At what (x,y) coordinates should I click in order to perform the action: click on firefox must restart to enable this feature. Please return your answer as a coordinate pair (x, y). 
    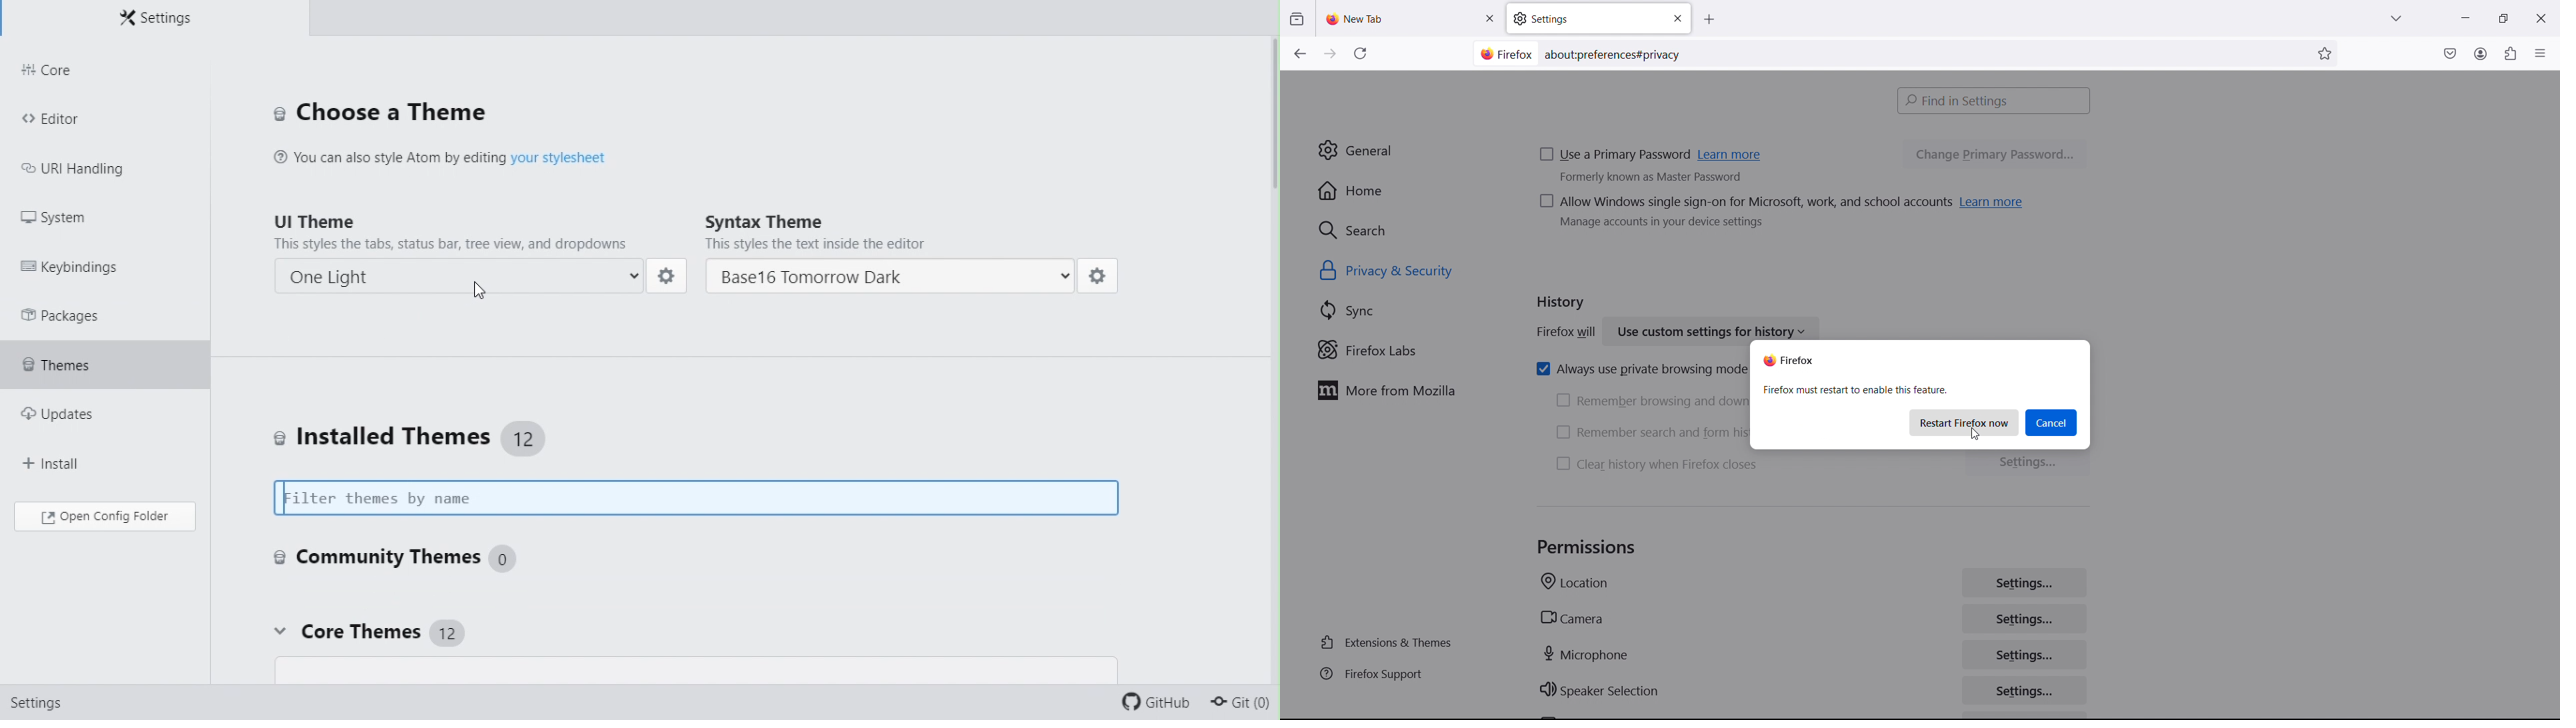
    Looking at the image, I should click on (1855, 390).